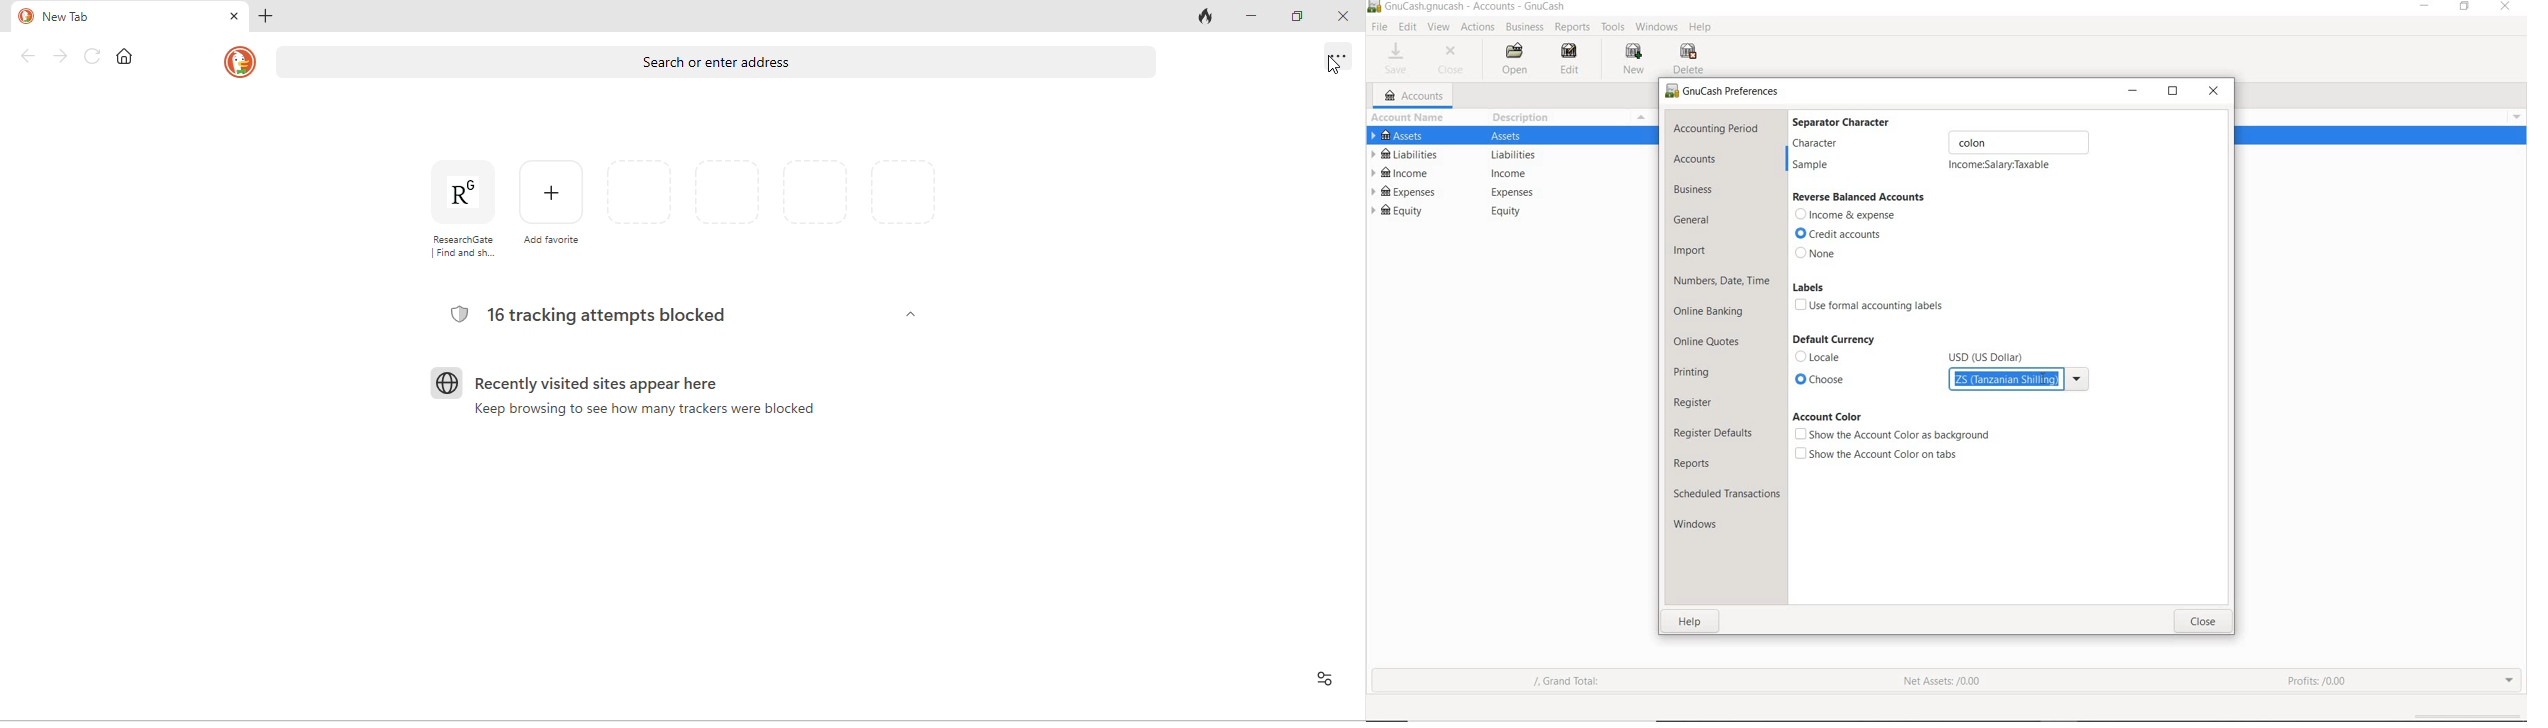  What do you see at coordinates (269, 18) in the screenshot?
I see `add tab` at bounding box center [269, 18].